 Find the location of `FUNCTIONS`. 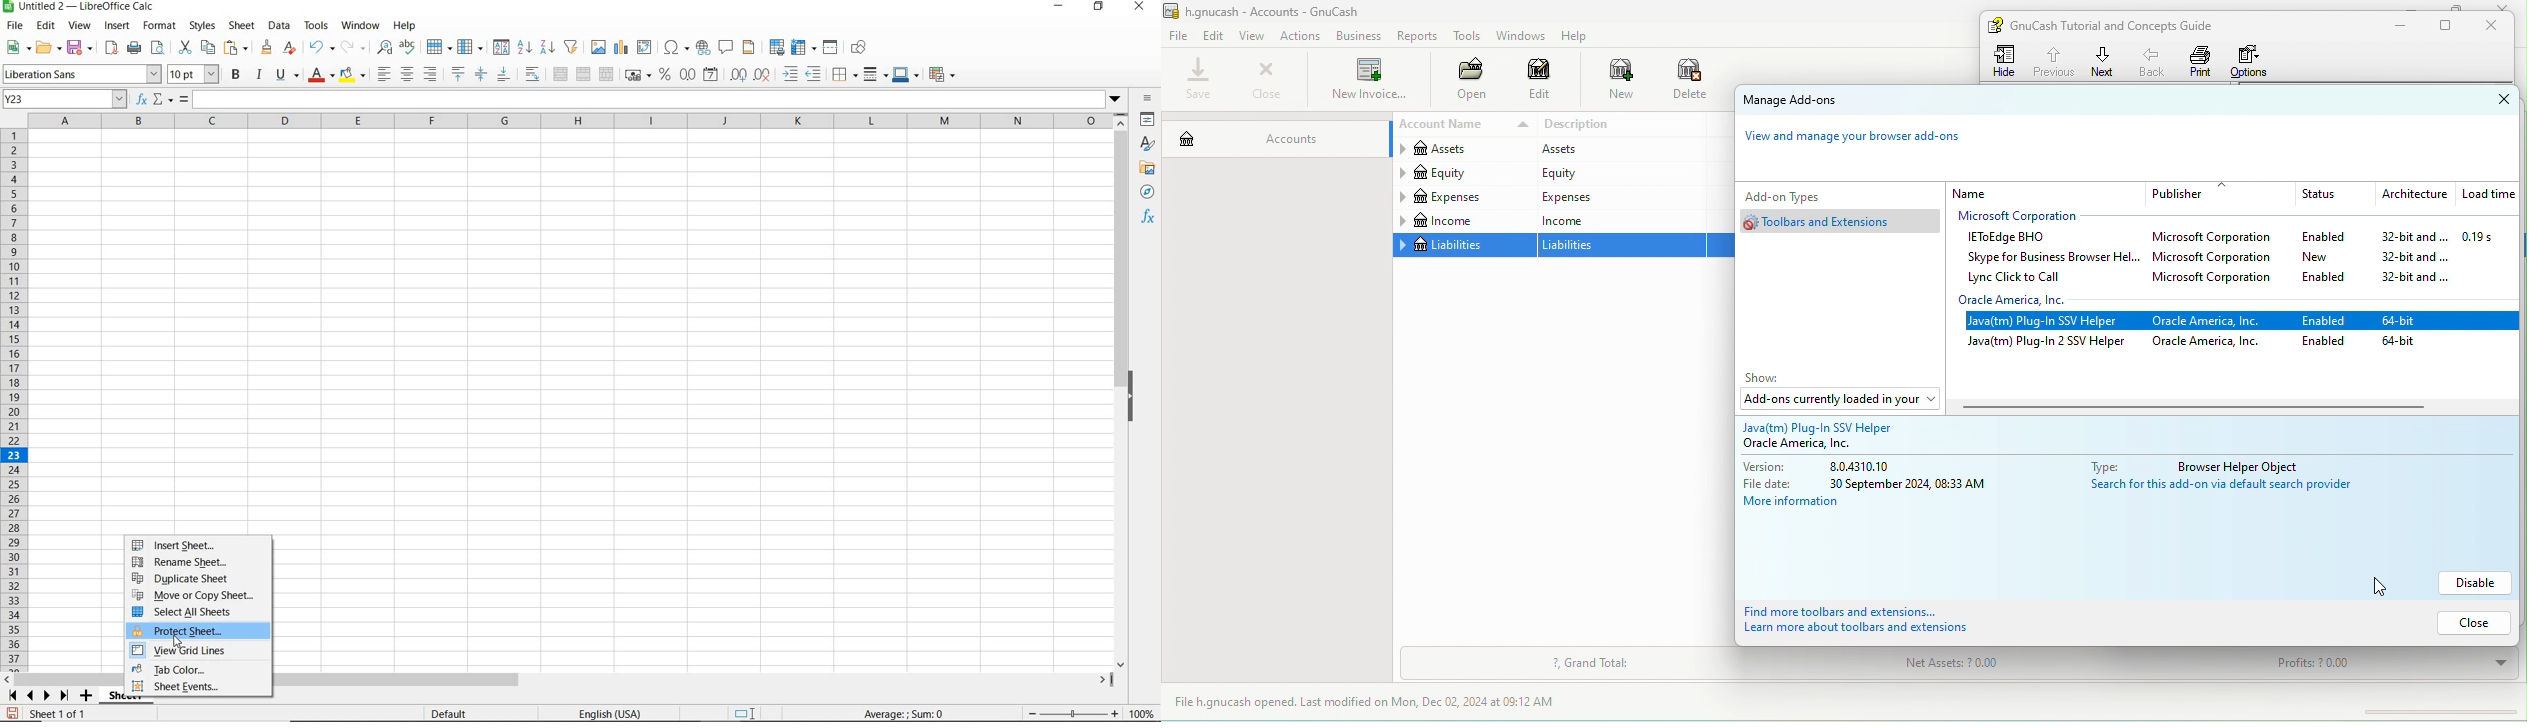

FUNCTIONS is located at coordinates (1149, 219).